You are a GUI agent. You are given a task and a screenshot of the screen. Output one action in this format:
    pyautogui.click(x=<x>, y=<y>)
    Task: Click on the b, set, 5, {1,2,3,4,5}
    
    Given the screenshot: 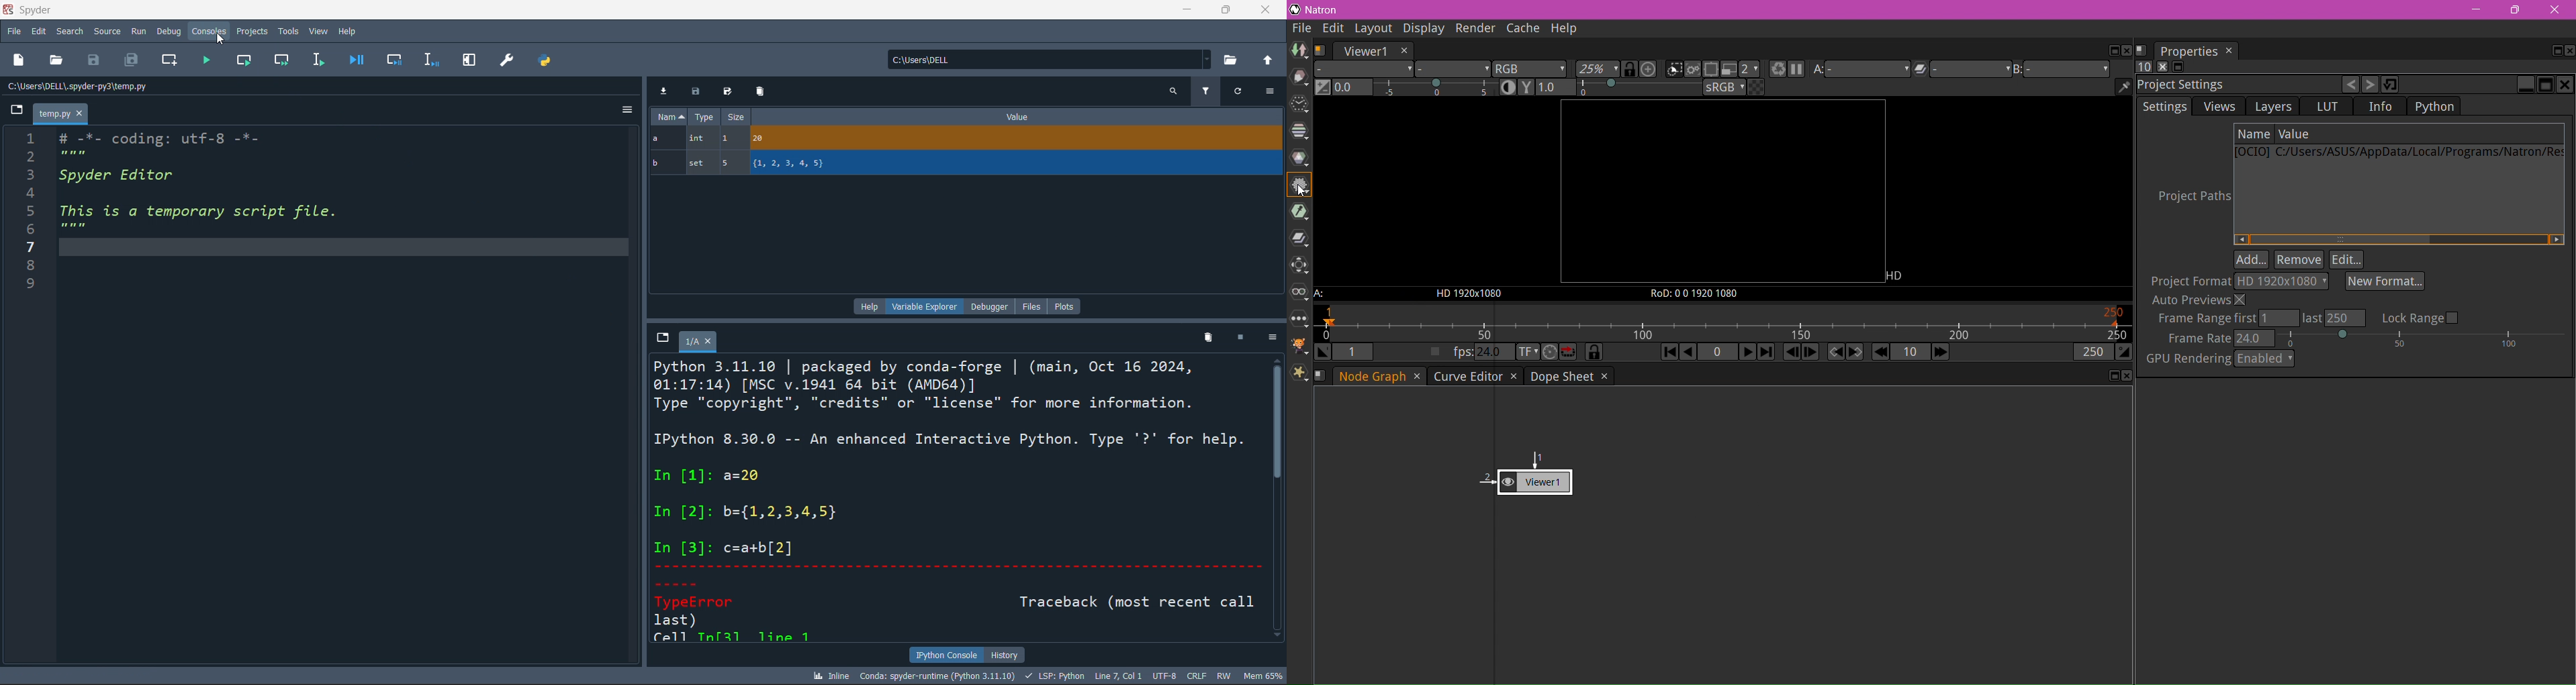 What is the action you would take?
    pyautogui.click(x=966, y=165)
    